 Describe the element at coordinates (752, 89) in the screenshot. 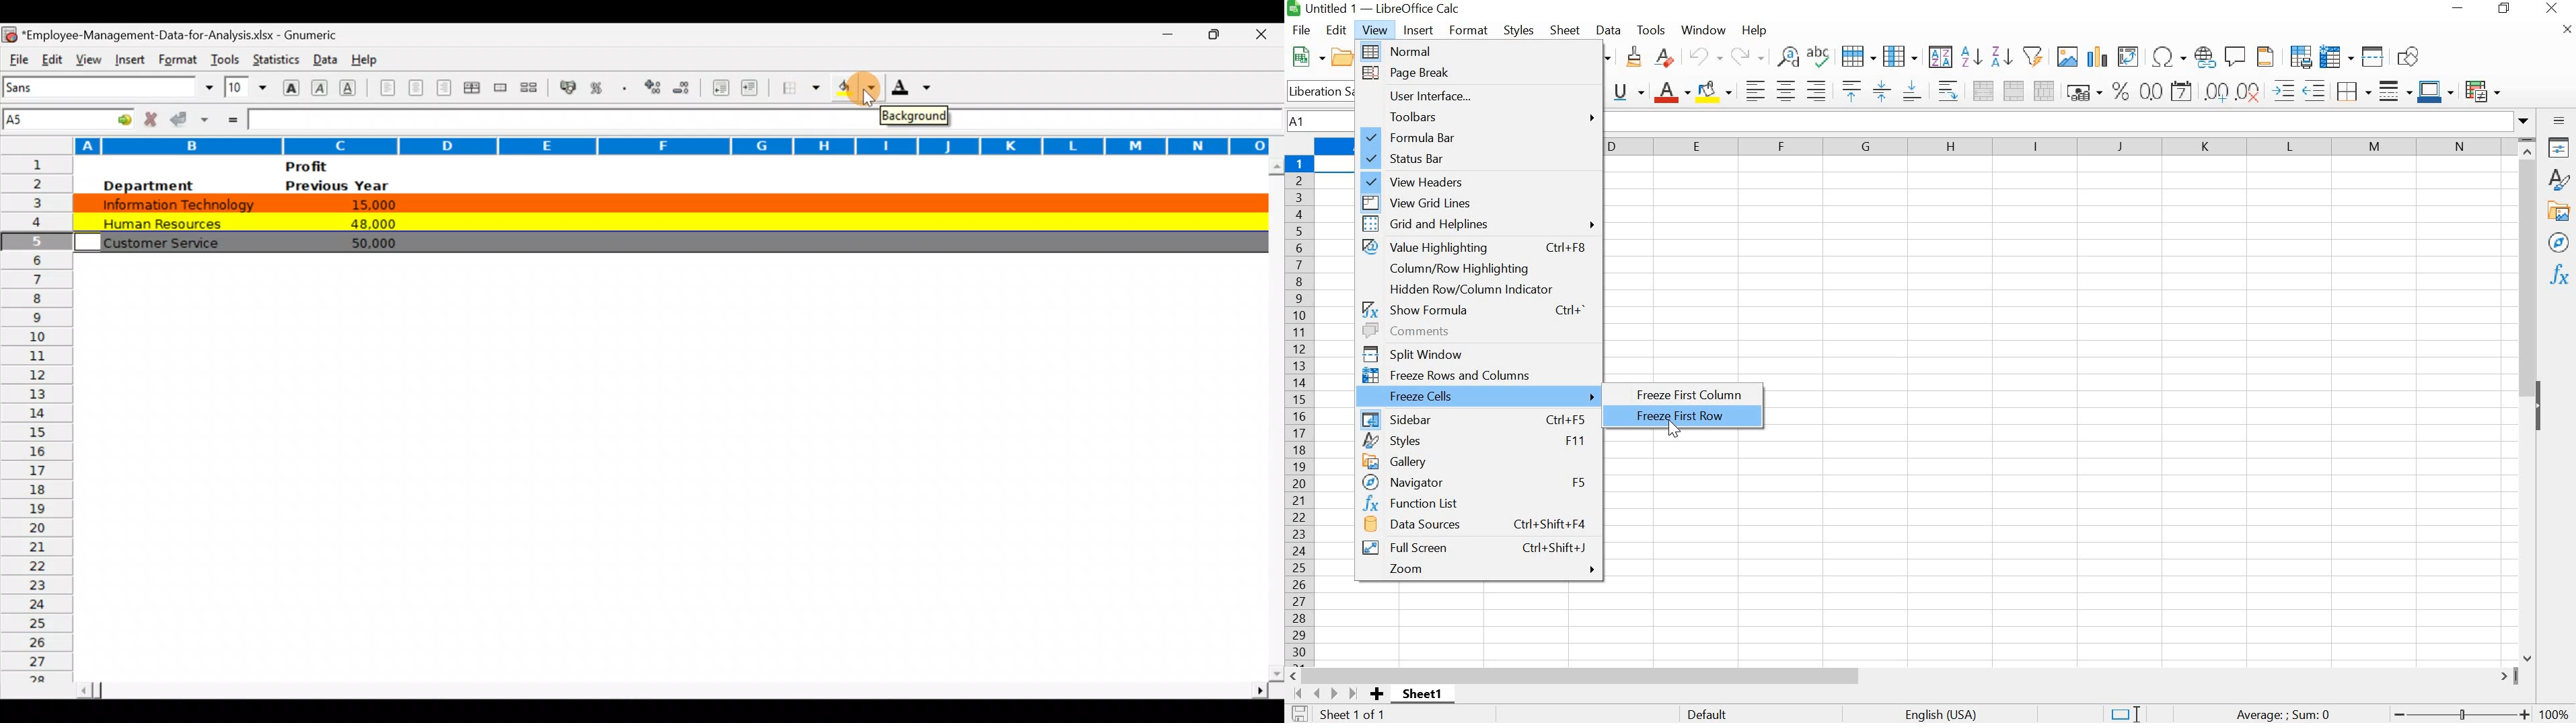

I see `Increase indent, align contents to the right` at that location.